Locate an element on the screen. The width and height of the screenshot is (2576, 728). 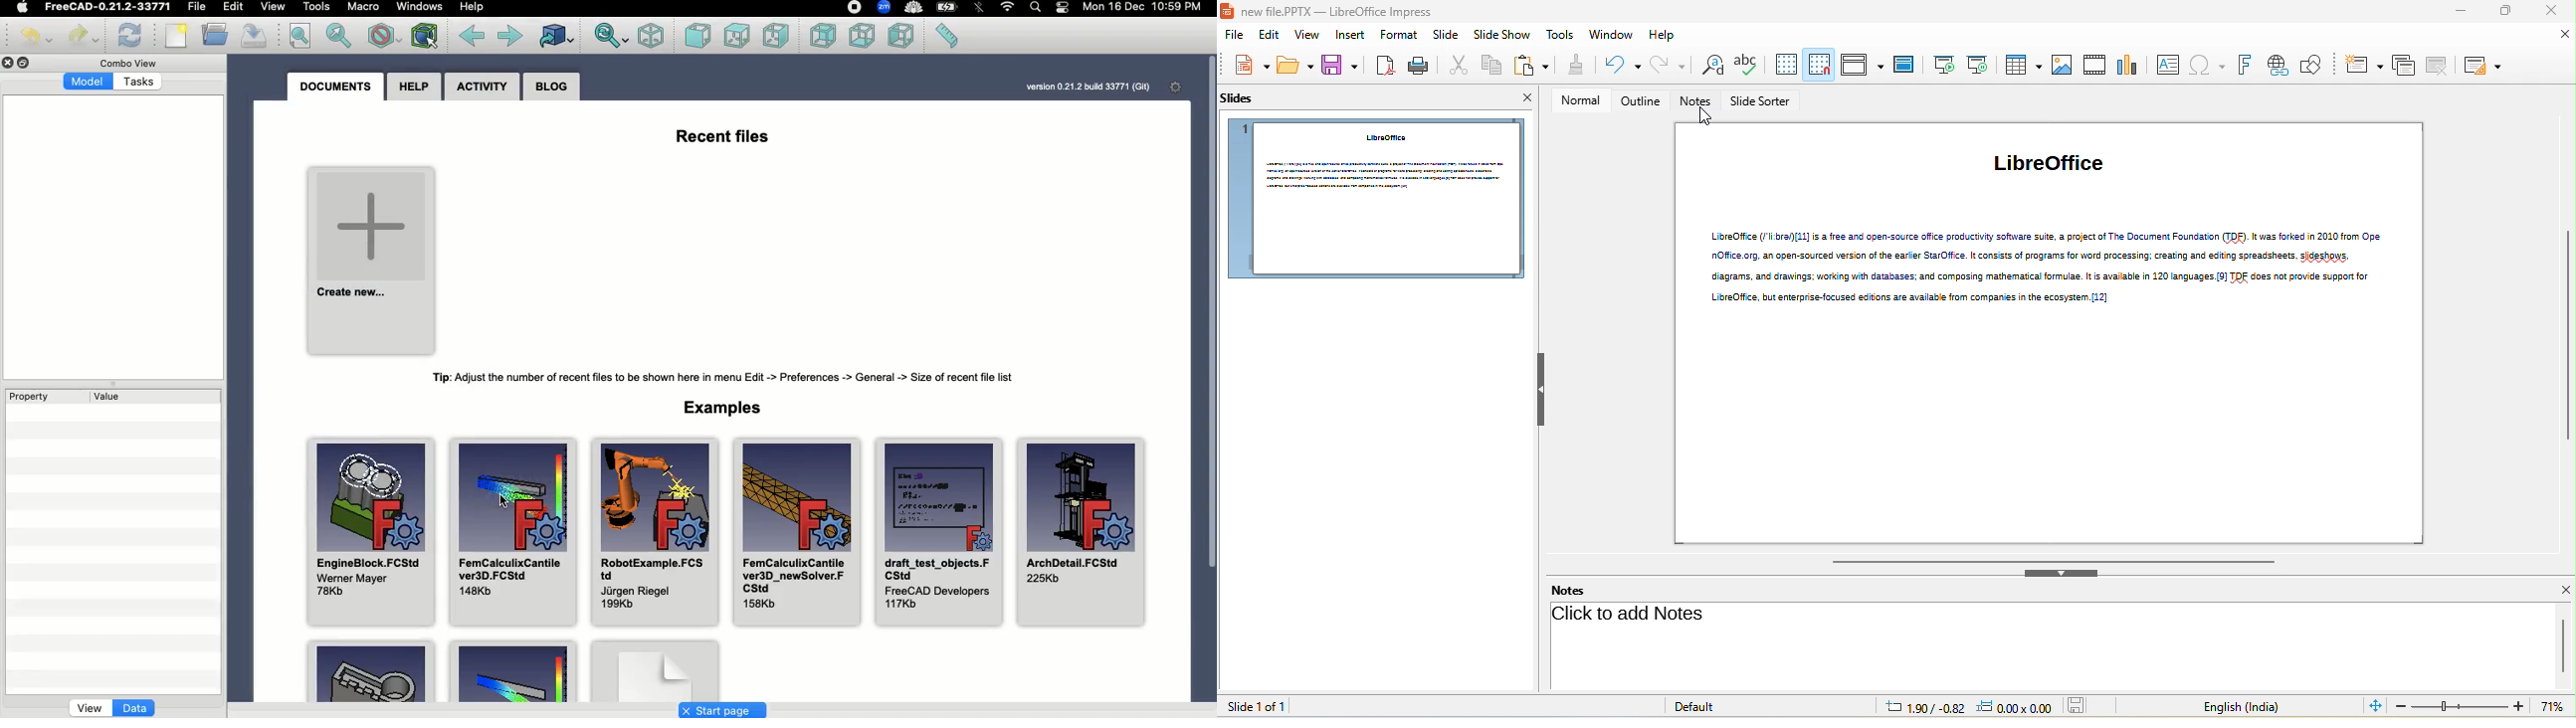
FreeCAD-0.21.2033771 is located at coordinates (108, 7).